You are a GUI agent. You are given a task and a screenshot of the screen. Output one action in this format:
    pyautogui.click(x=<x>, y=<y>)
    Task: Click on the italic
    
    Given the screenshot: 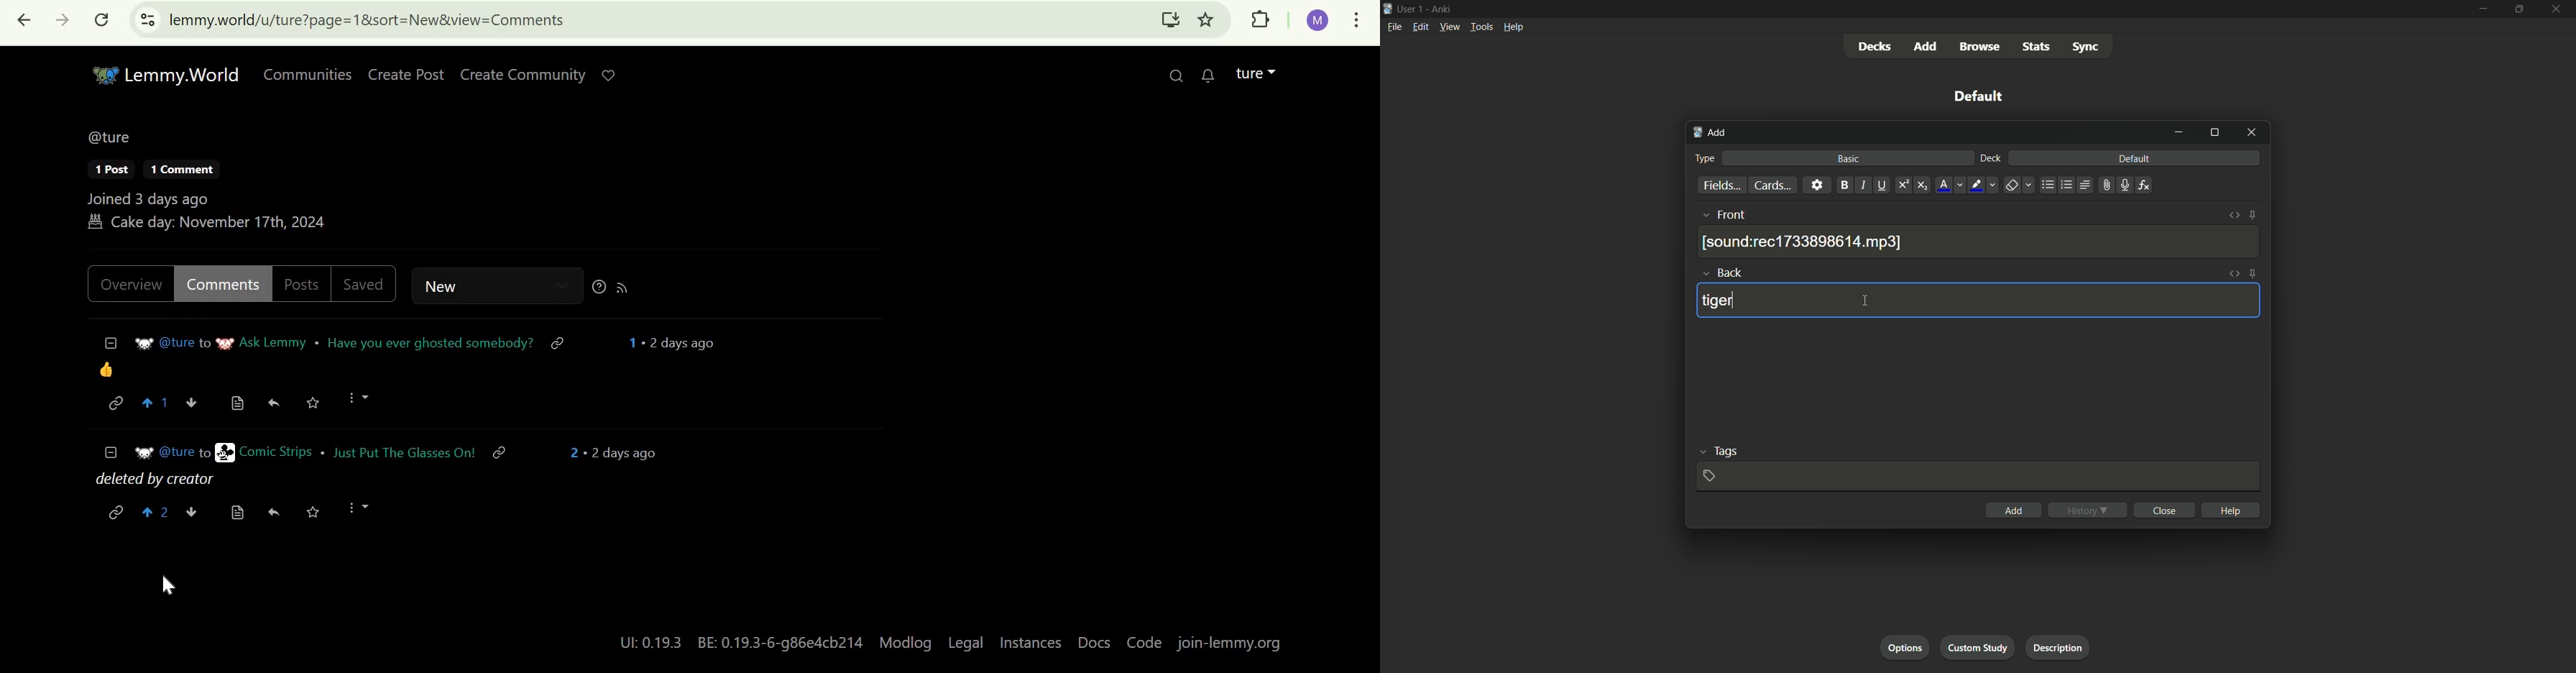 What is the action you would take?
    pyautogui.click(x=1863, y=186)
    